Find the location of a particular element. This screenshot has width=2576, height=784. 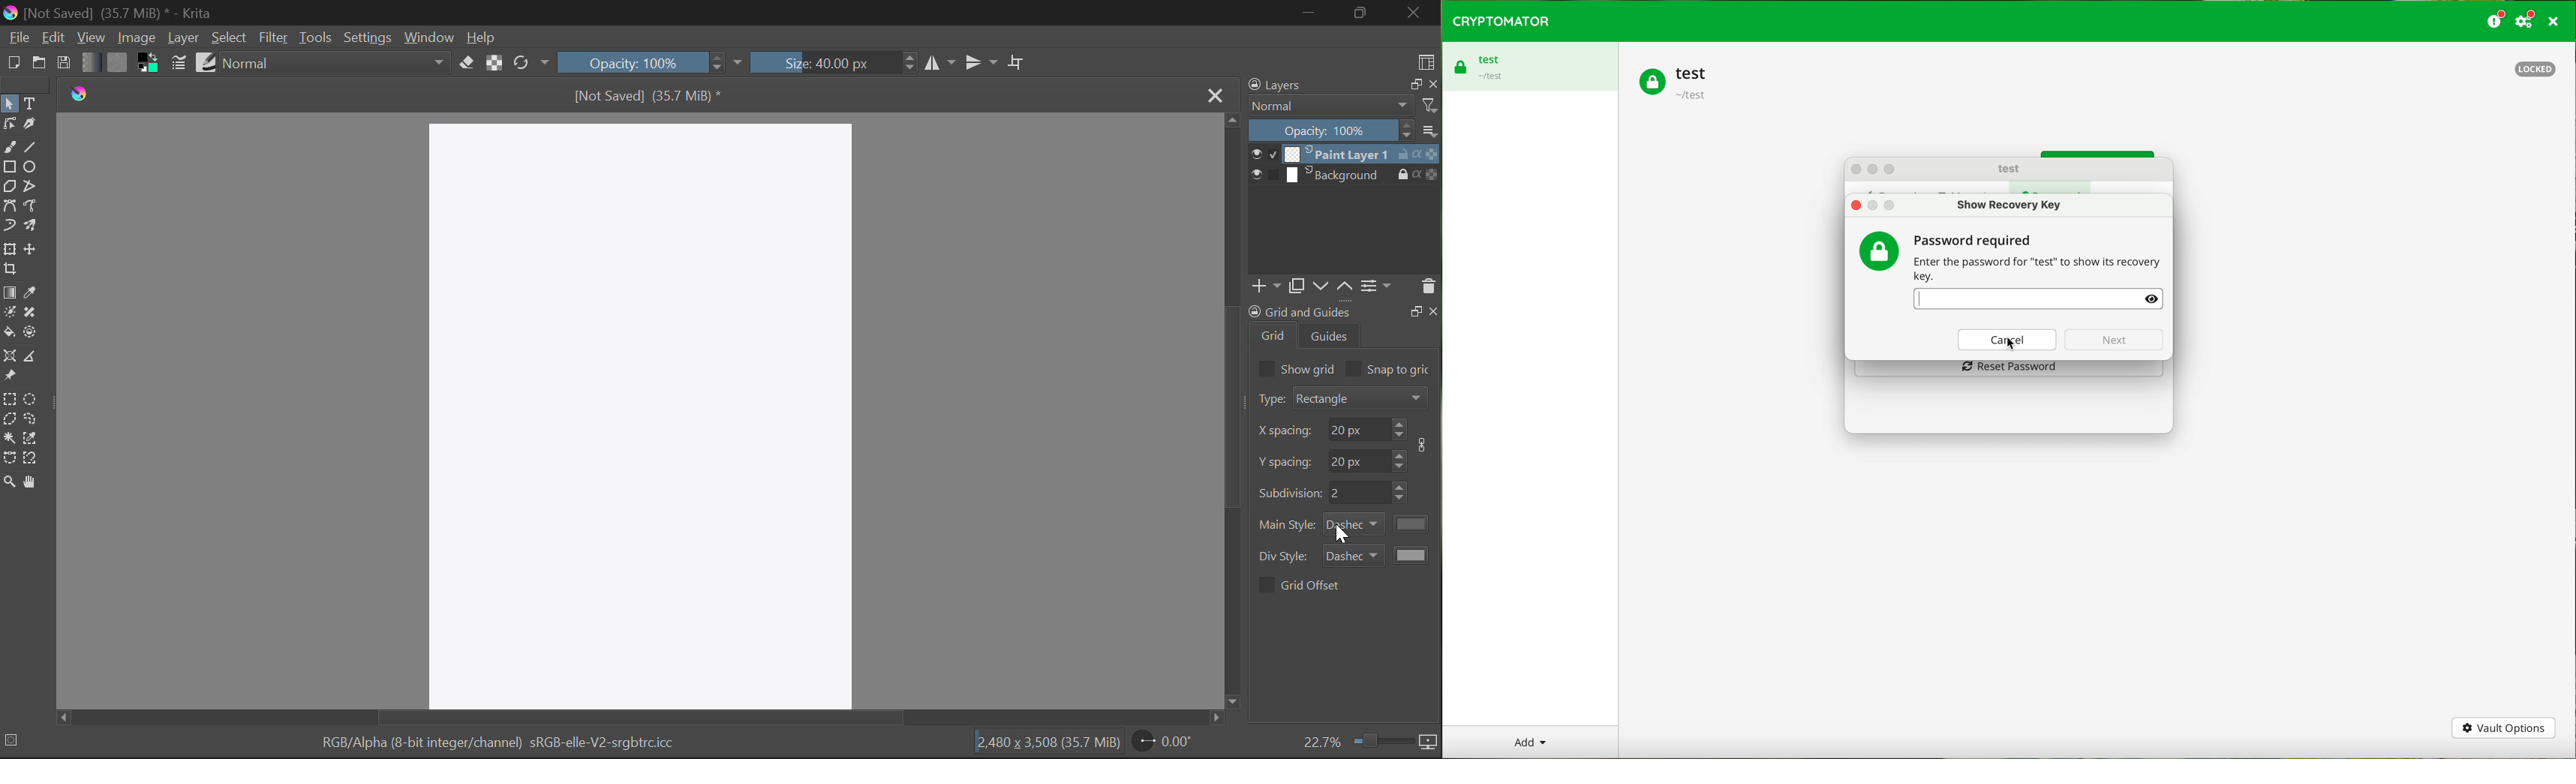

Crop is located at coordinates (10, 269).